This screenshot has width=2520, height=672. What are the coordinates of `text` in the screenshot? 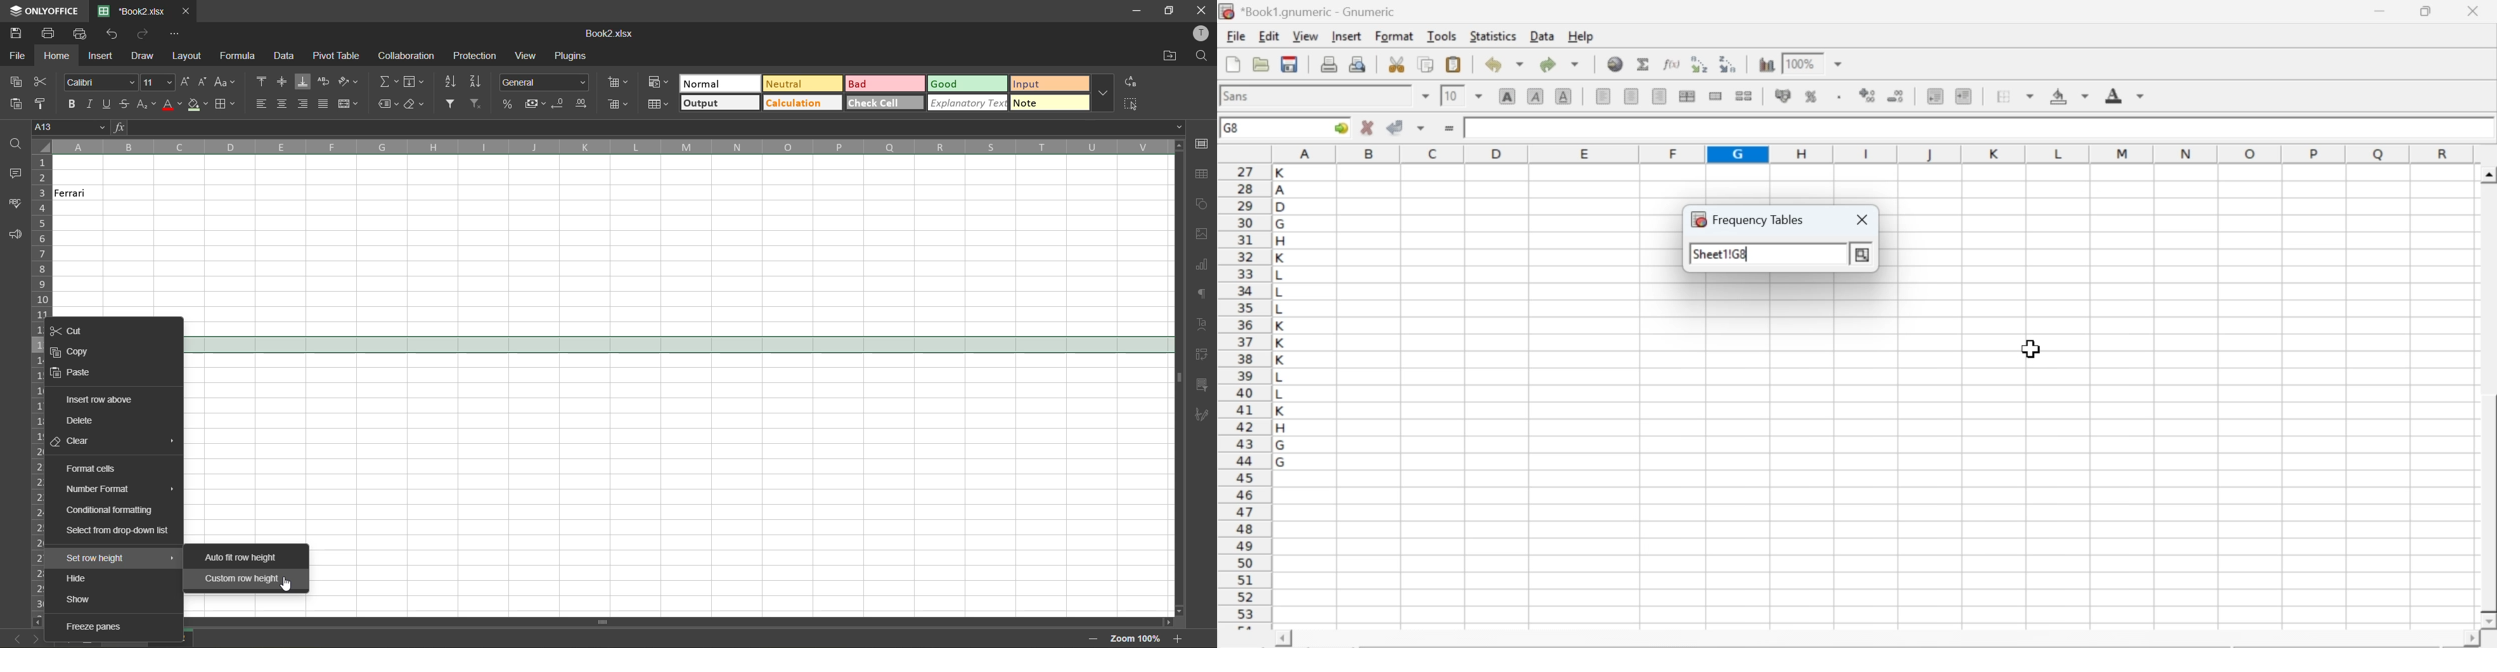 It's located at (1203, 325).